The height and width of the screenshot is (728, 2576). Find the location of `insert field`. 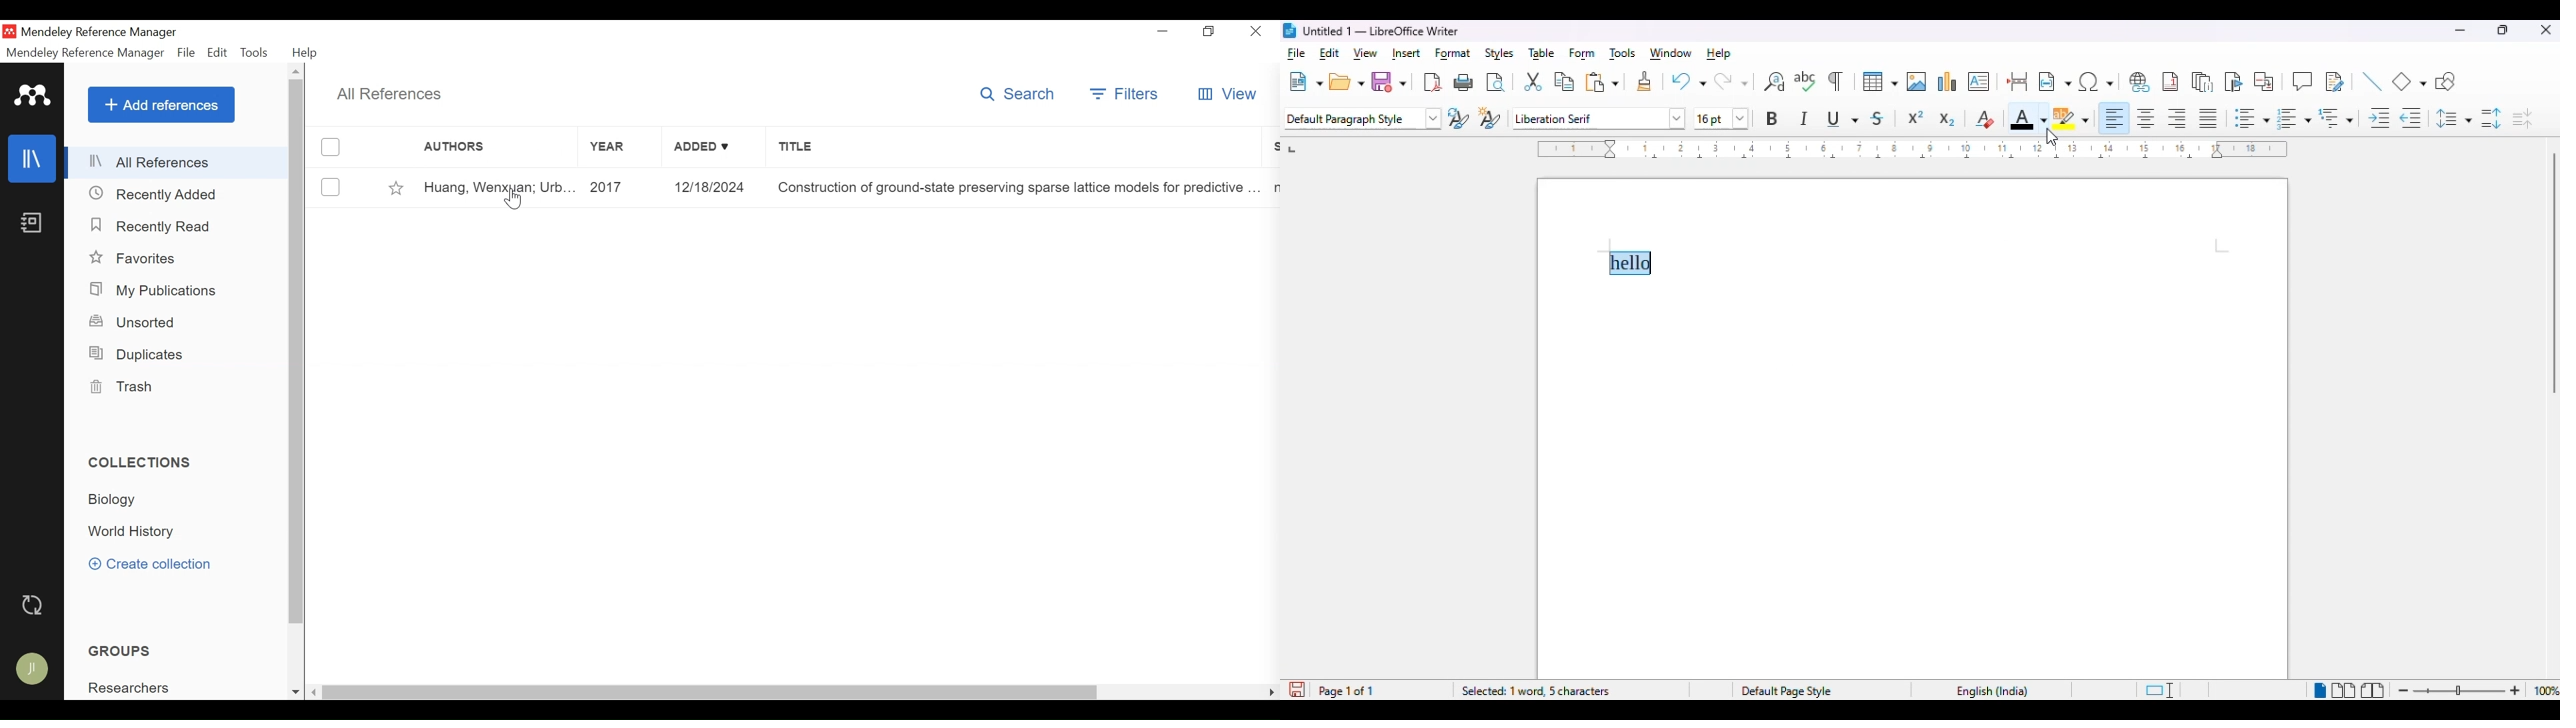

insert field is located at coordinates (2055, 82).